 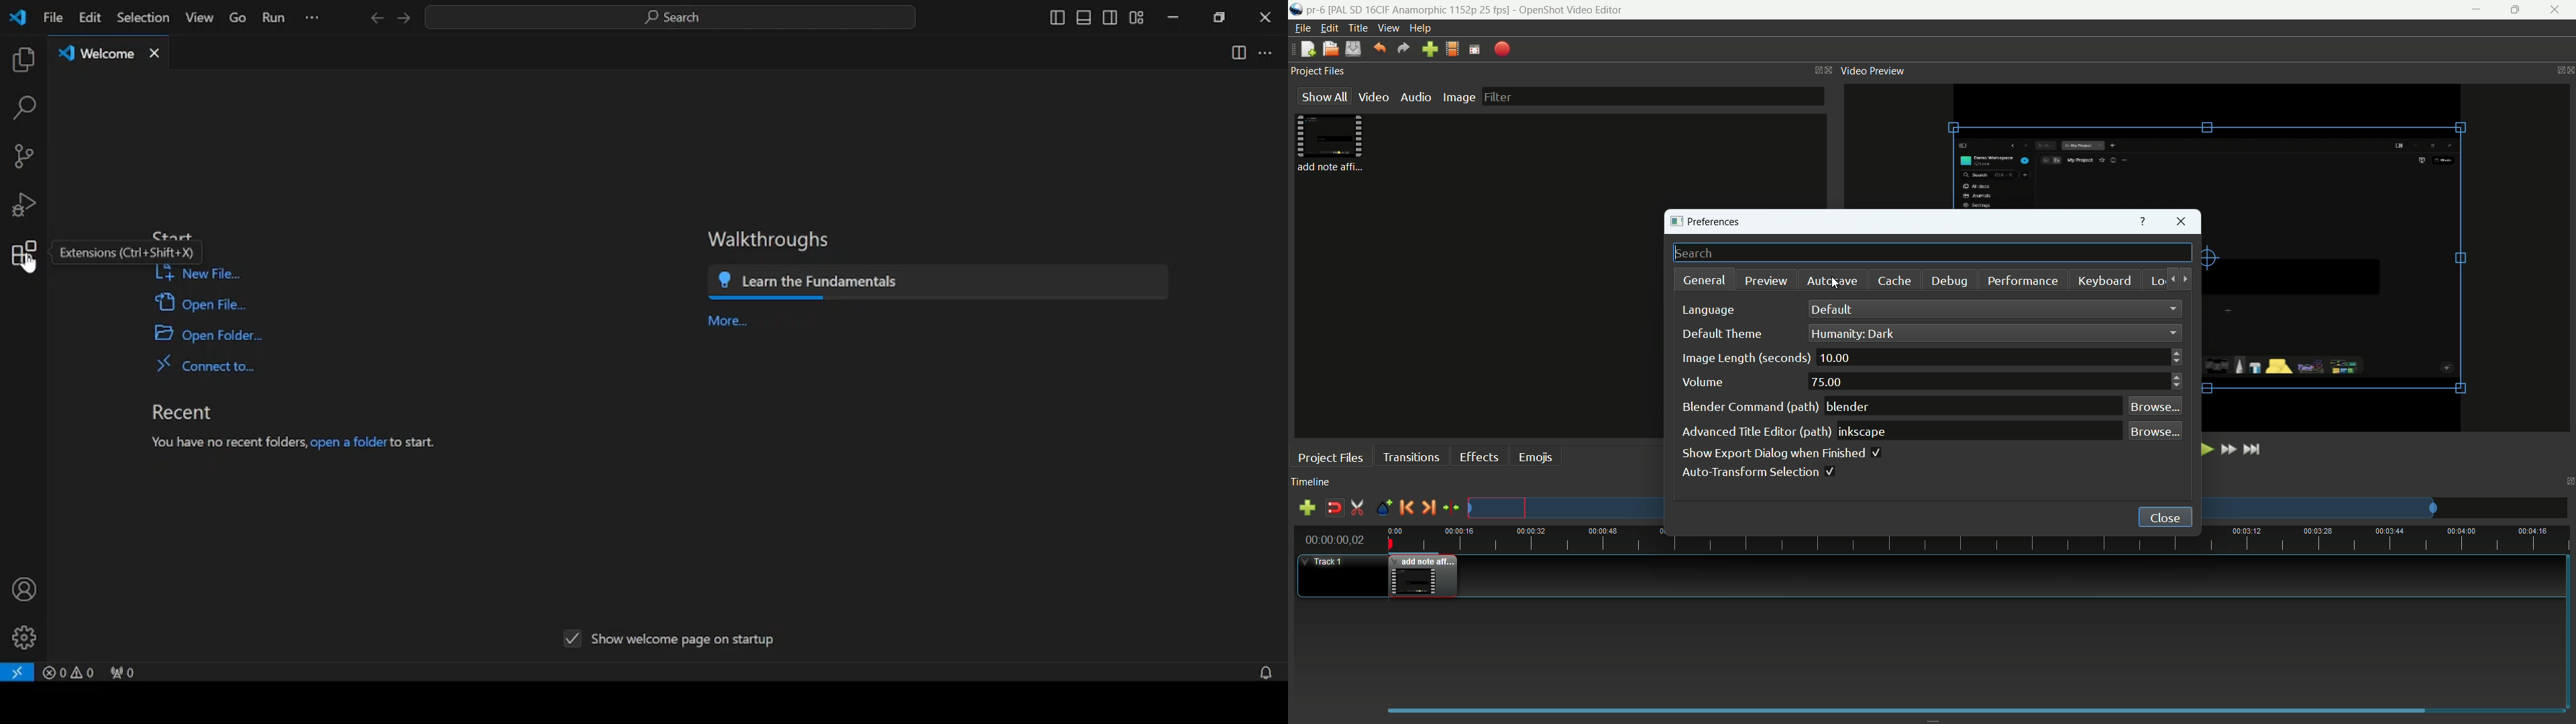 I want to click on profile, so click(x=1420, y=10).